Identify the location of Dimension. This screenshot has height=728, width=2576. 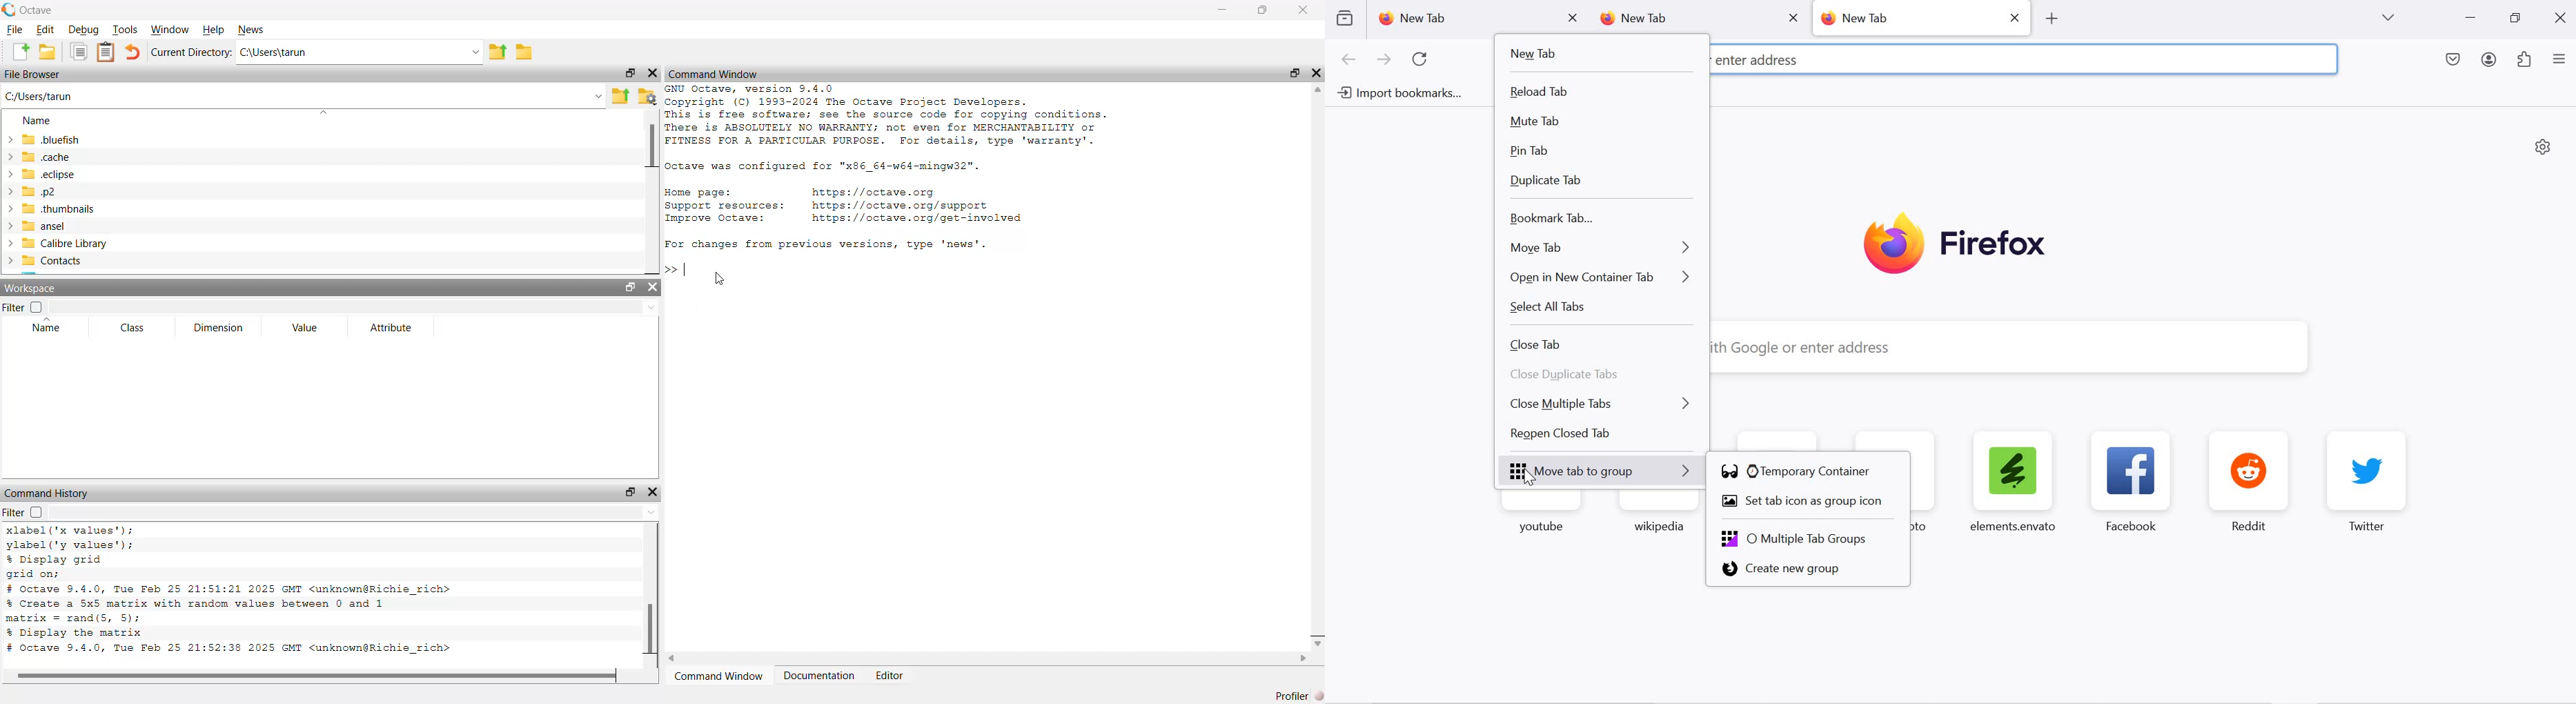
(215, 326).